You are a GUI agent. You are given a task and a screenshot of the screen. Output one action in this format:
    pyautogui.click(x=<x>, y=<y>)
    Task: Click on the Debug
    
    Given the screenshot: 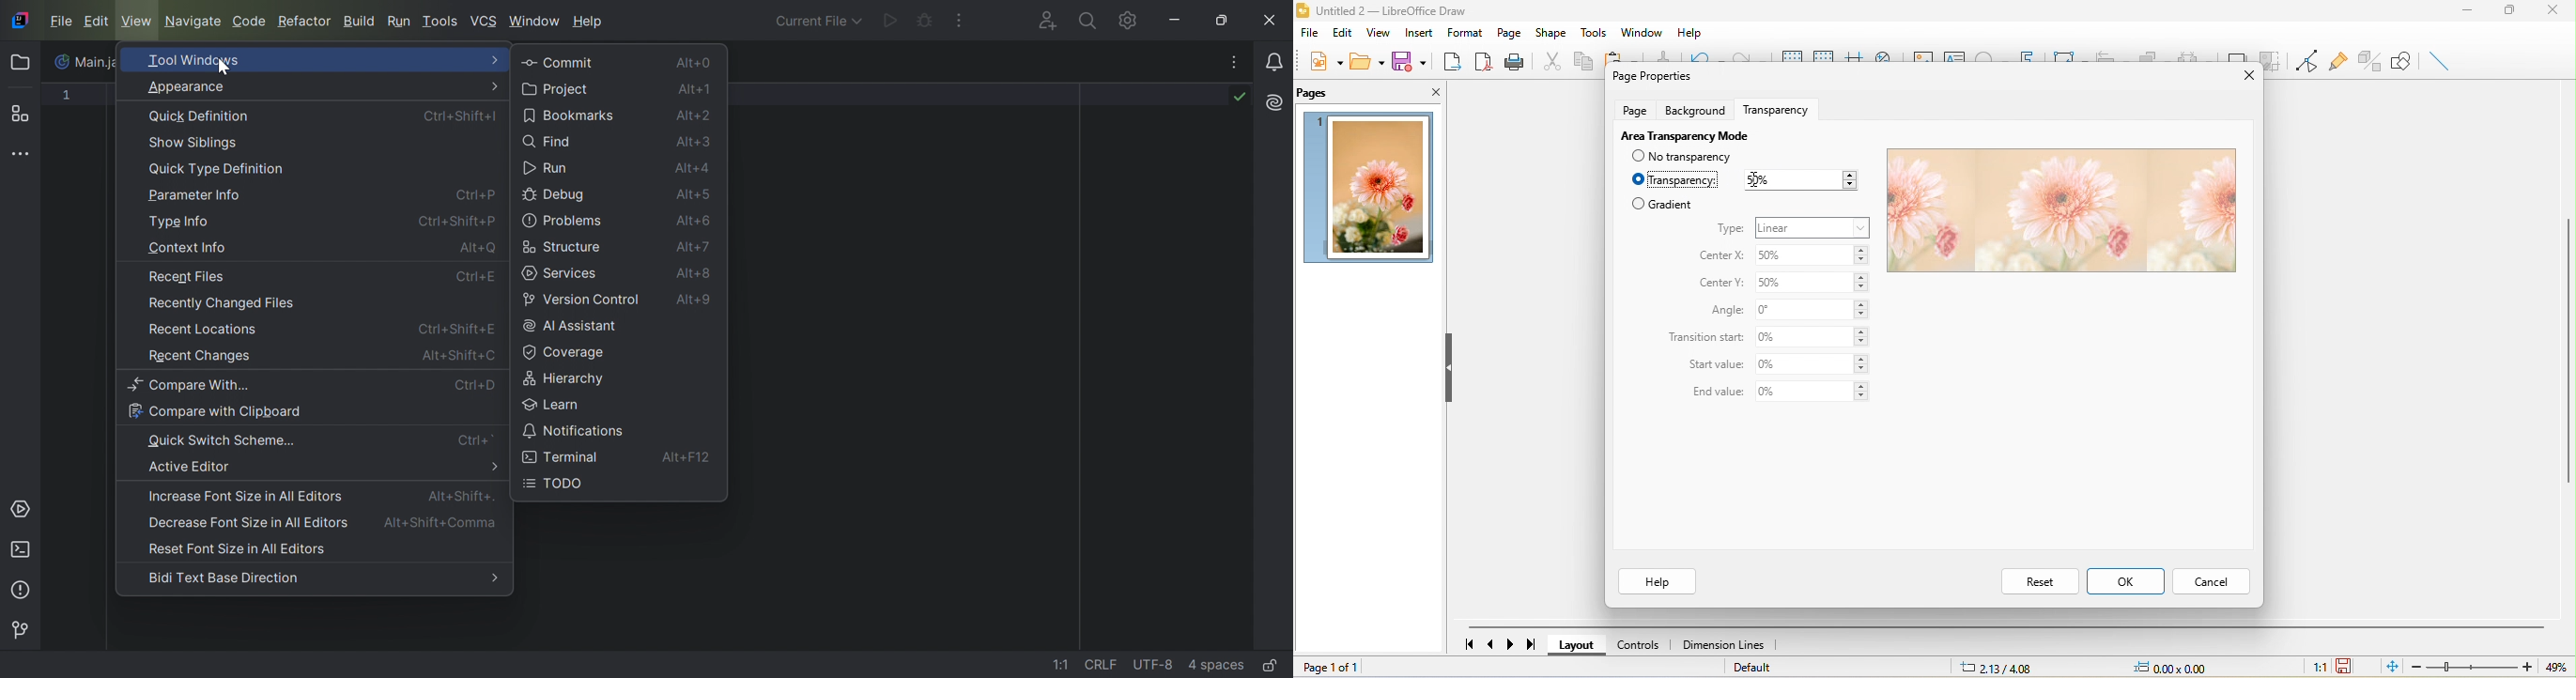 What is the action you would take?
    pyautogui.click(x=556, y=196)
    